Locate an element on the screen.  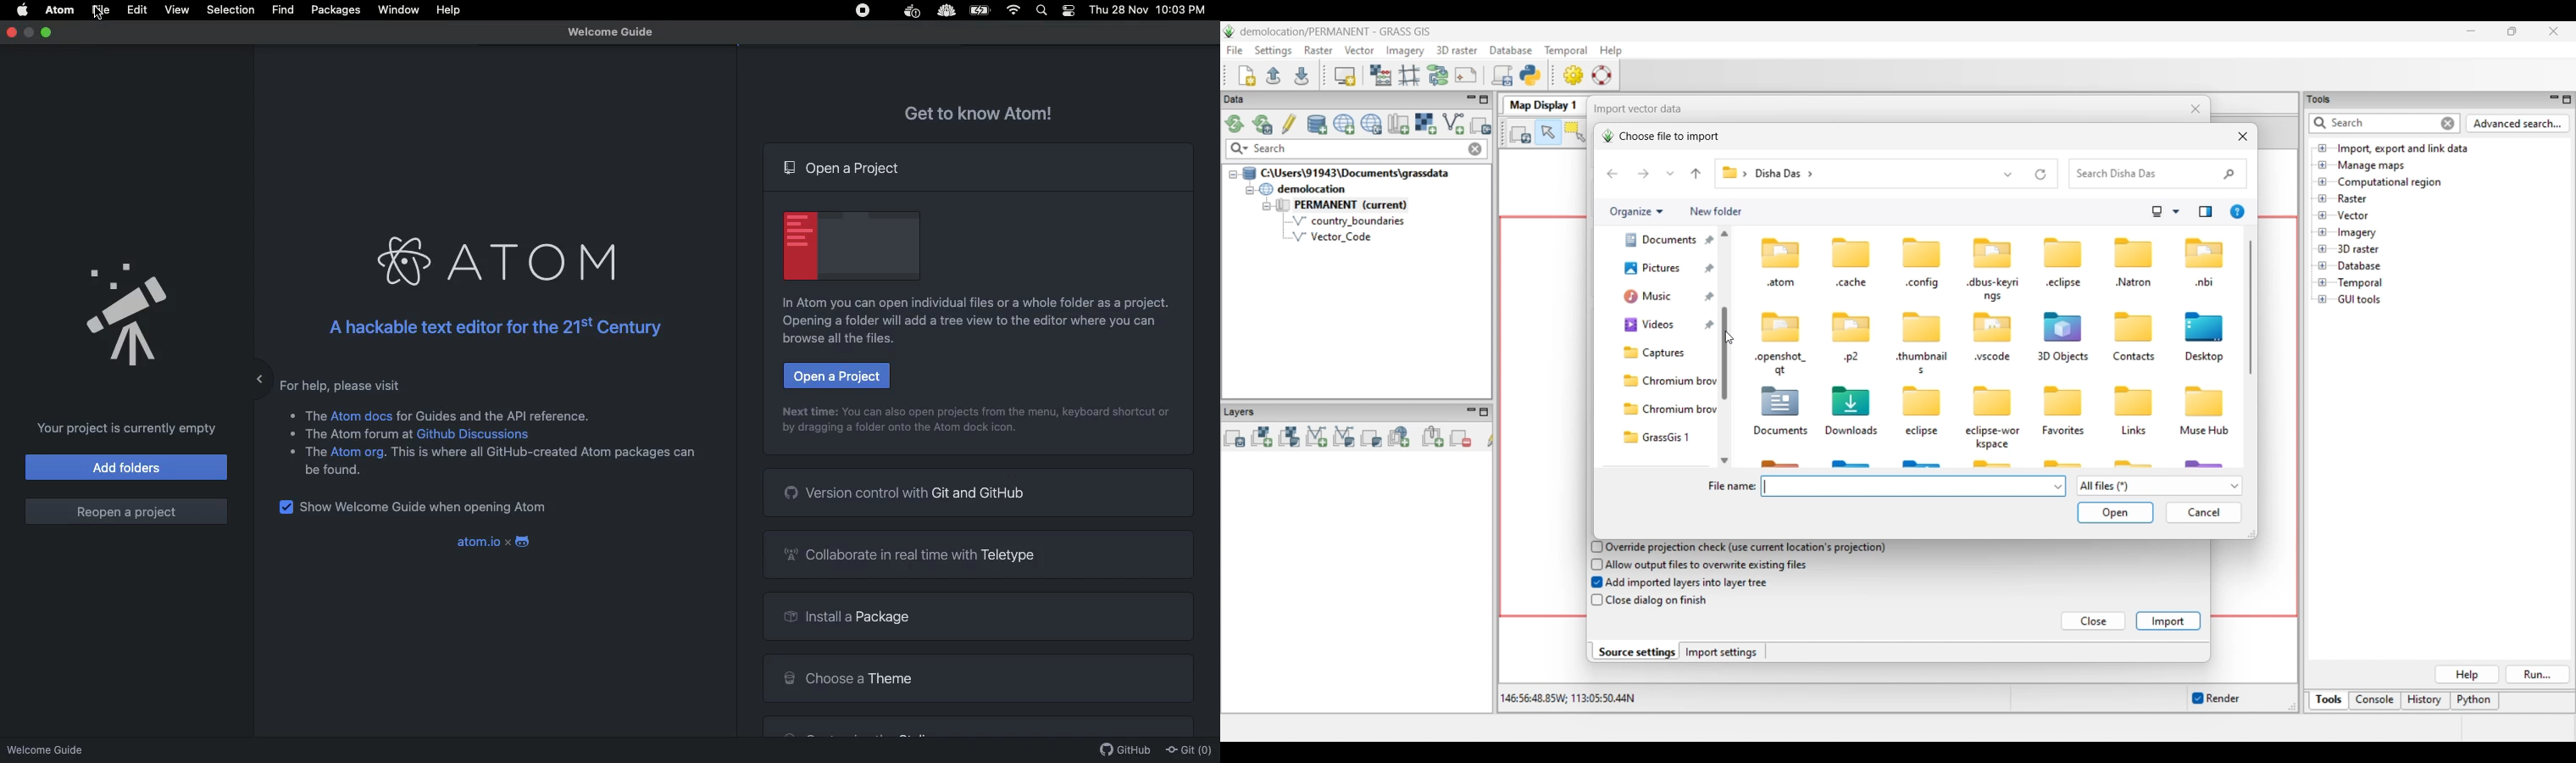
GRASS manual is located at coordinates (1602, 75).